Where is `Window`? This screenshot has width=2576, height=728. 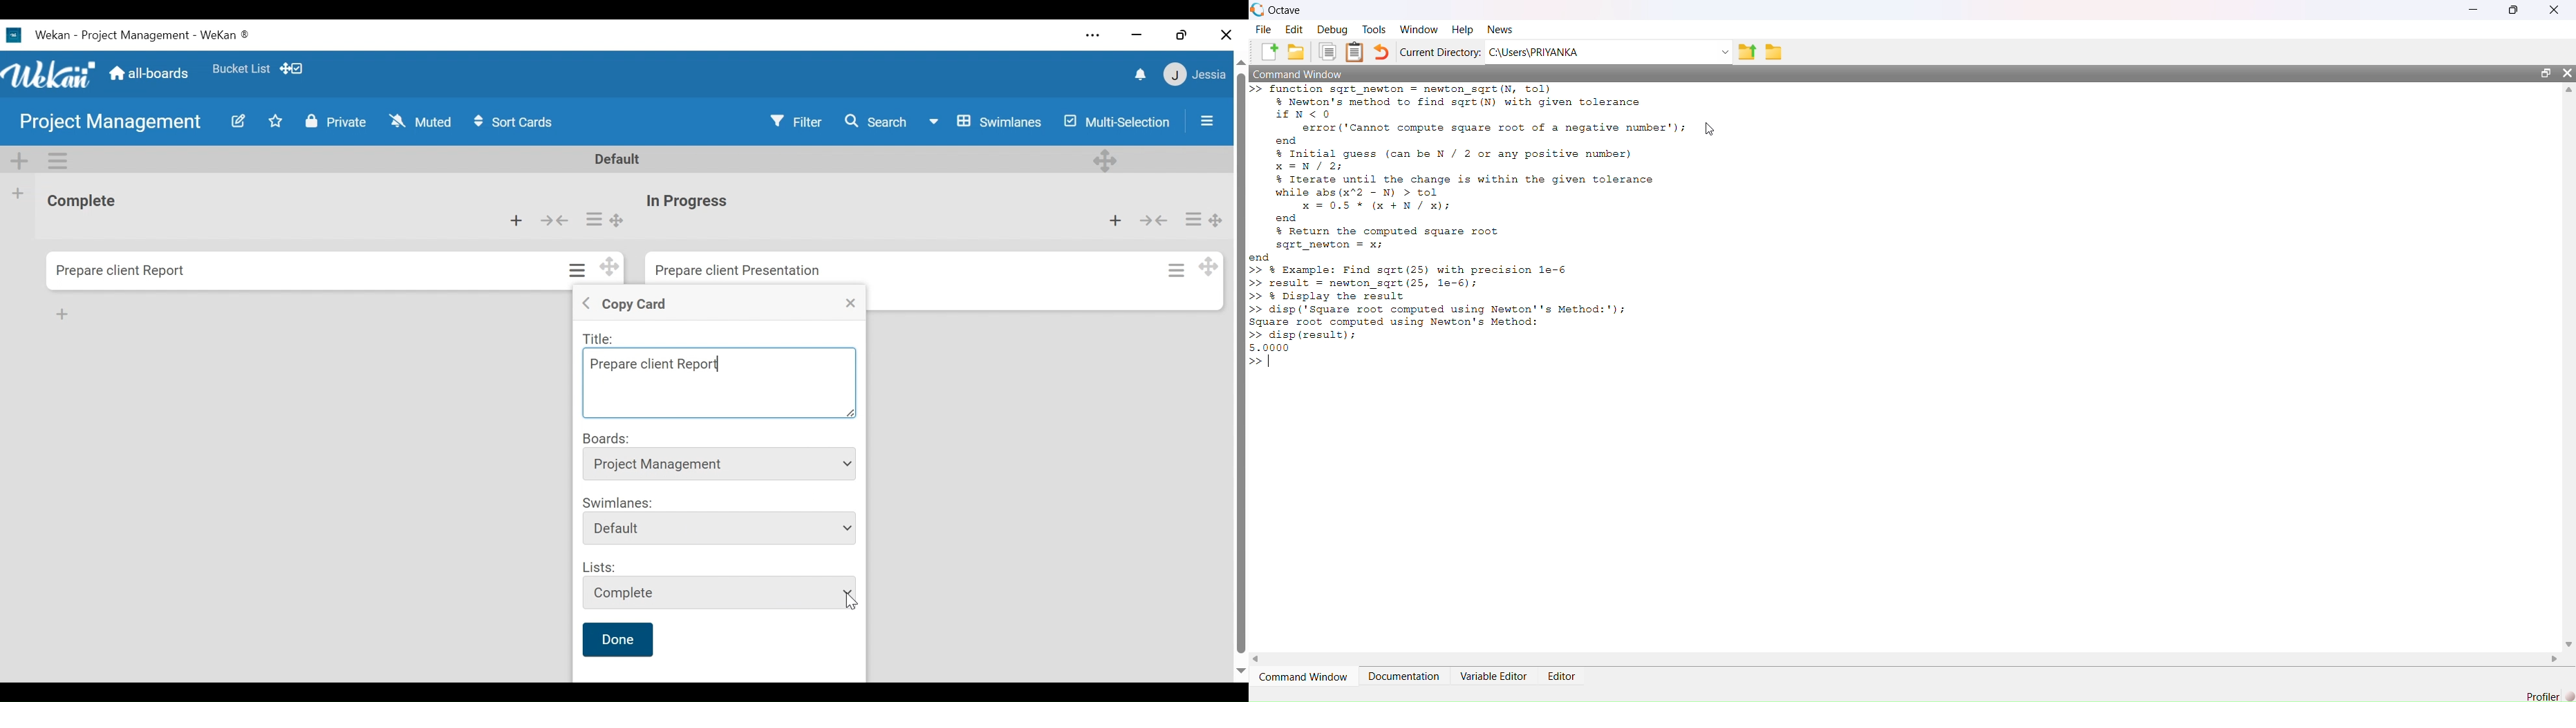
Window is located at coordinates (1419, 28).